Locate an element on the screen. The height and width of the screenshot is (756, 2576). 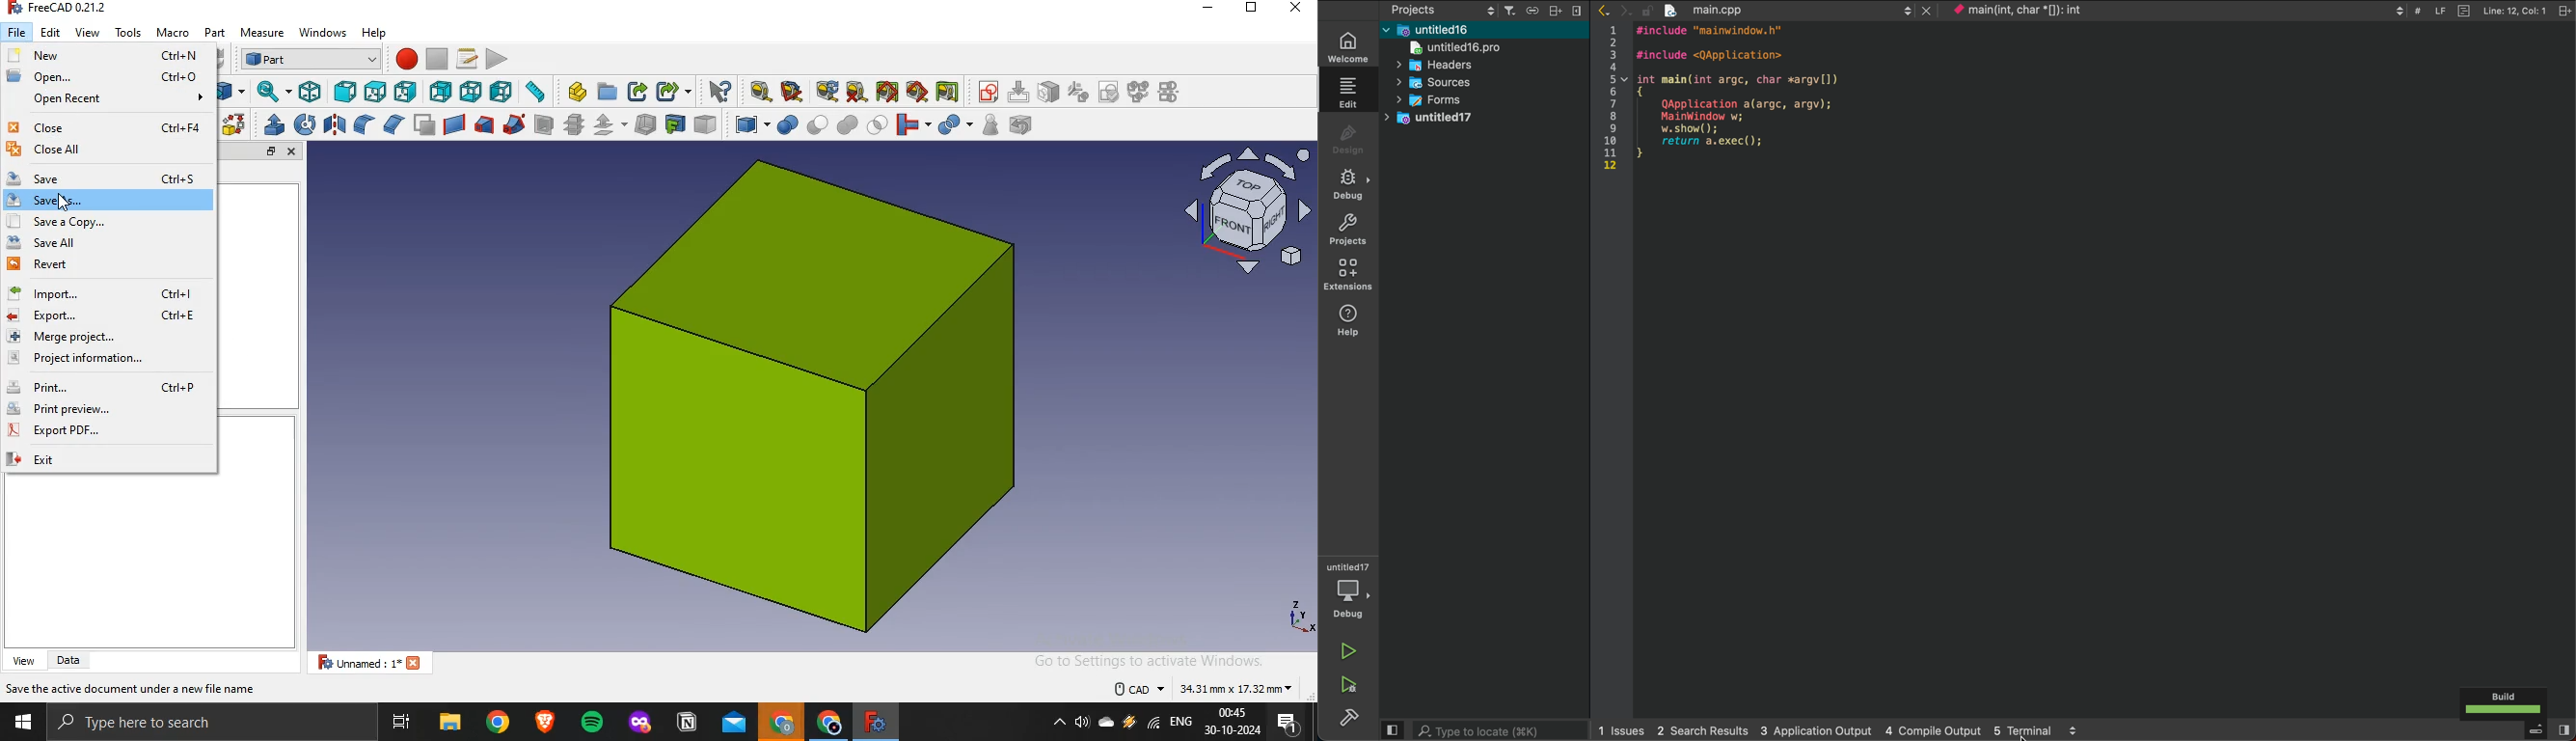
unnamed is located at coordinates (375, 663).